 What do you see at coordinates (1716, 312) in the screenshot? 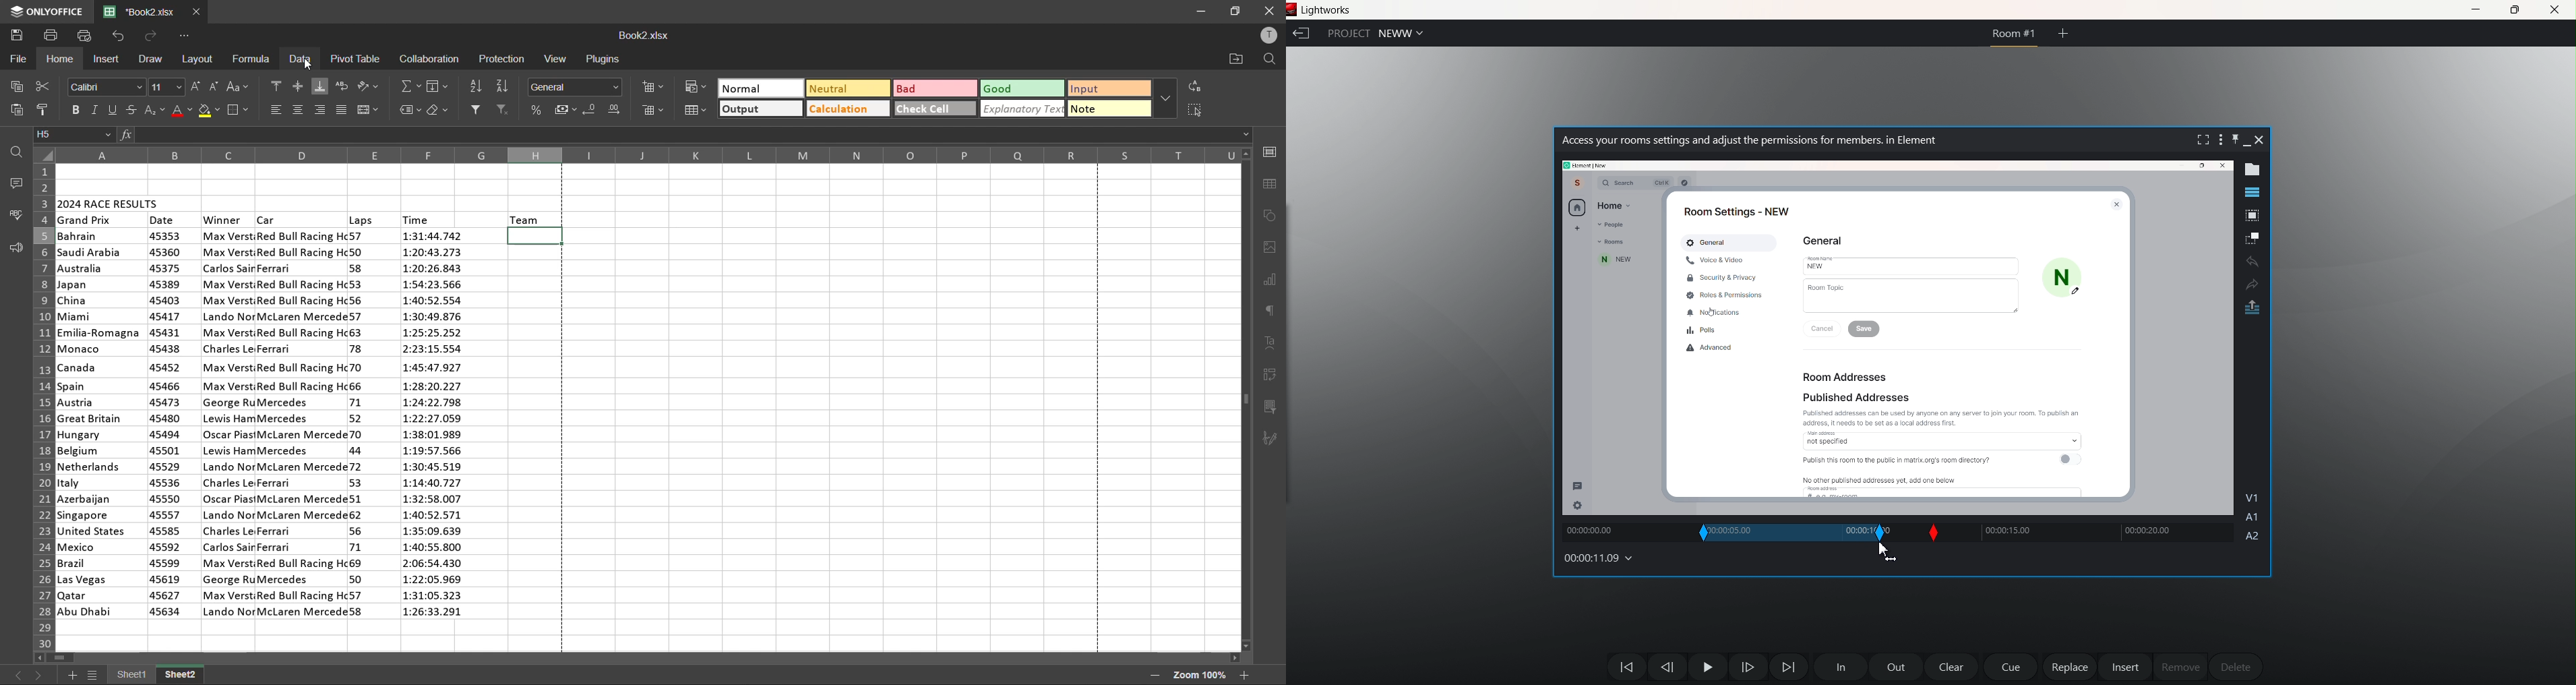
I see `Notifications` at bounding box center [1716, 312].